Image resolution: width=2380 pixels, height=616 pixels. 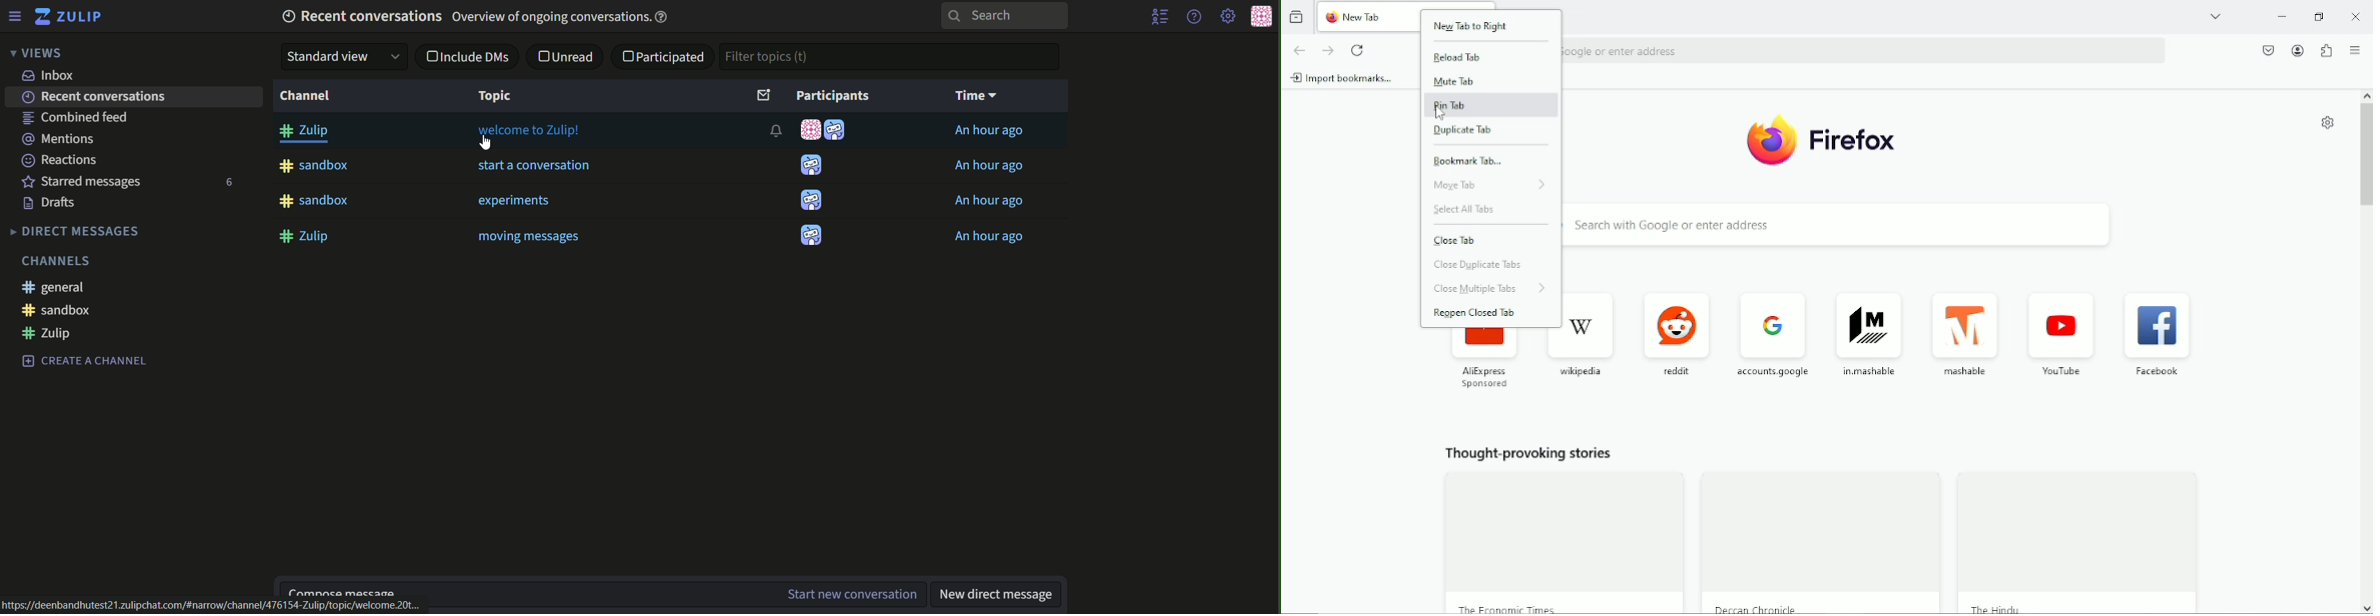 What do you see at coordinates (14, 16) in the screenshot?
I see `Menu` at bounding box center [14, 16].